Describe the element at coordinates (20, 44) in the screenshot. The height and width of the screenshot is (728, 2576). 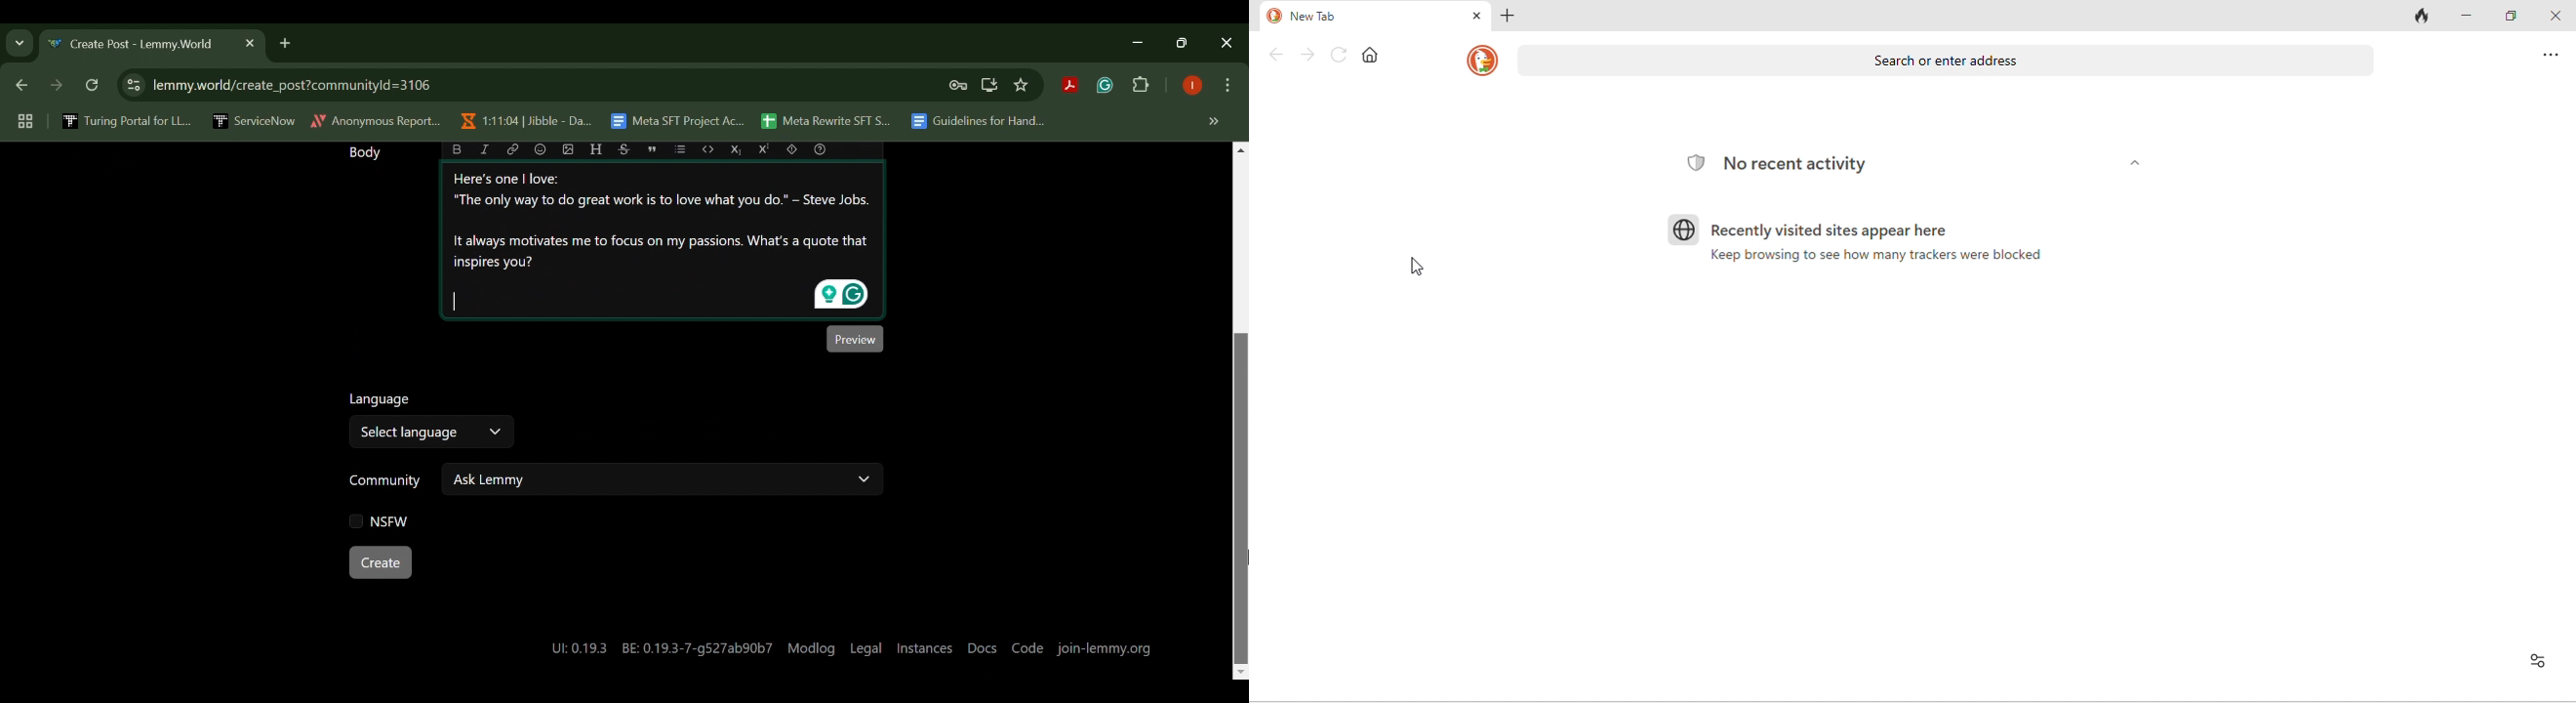
I see `Previous Page Dropdown Menu` at that location.